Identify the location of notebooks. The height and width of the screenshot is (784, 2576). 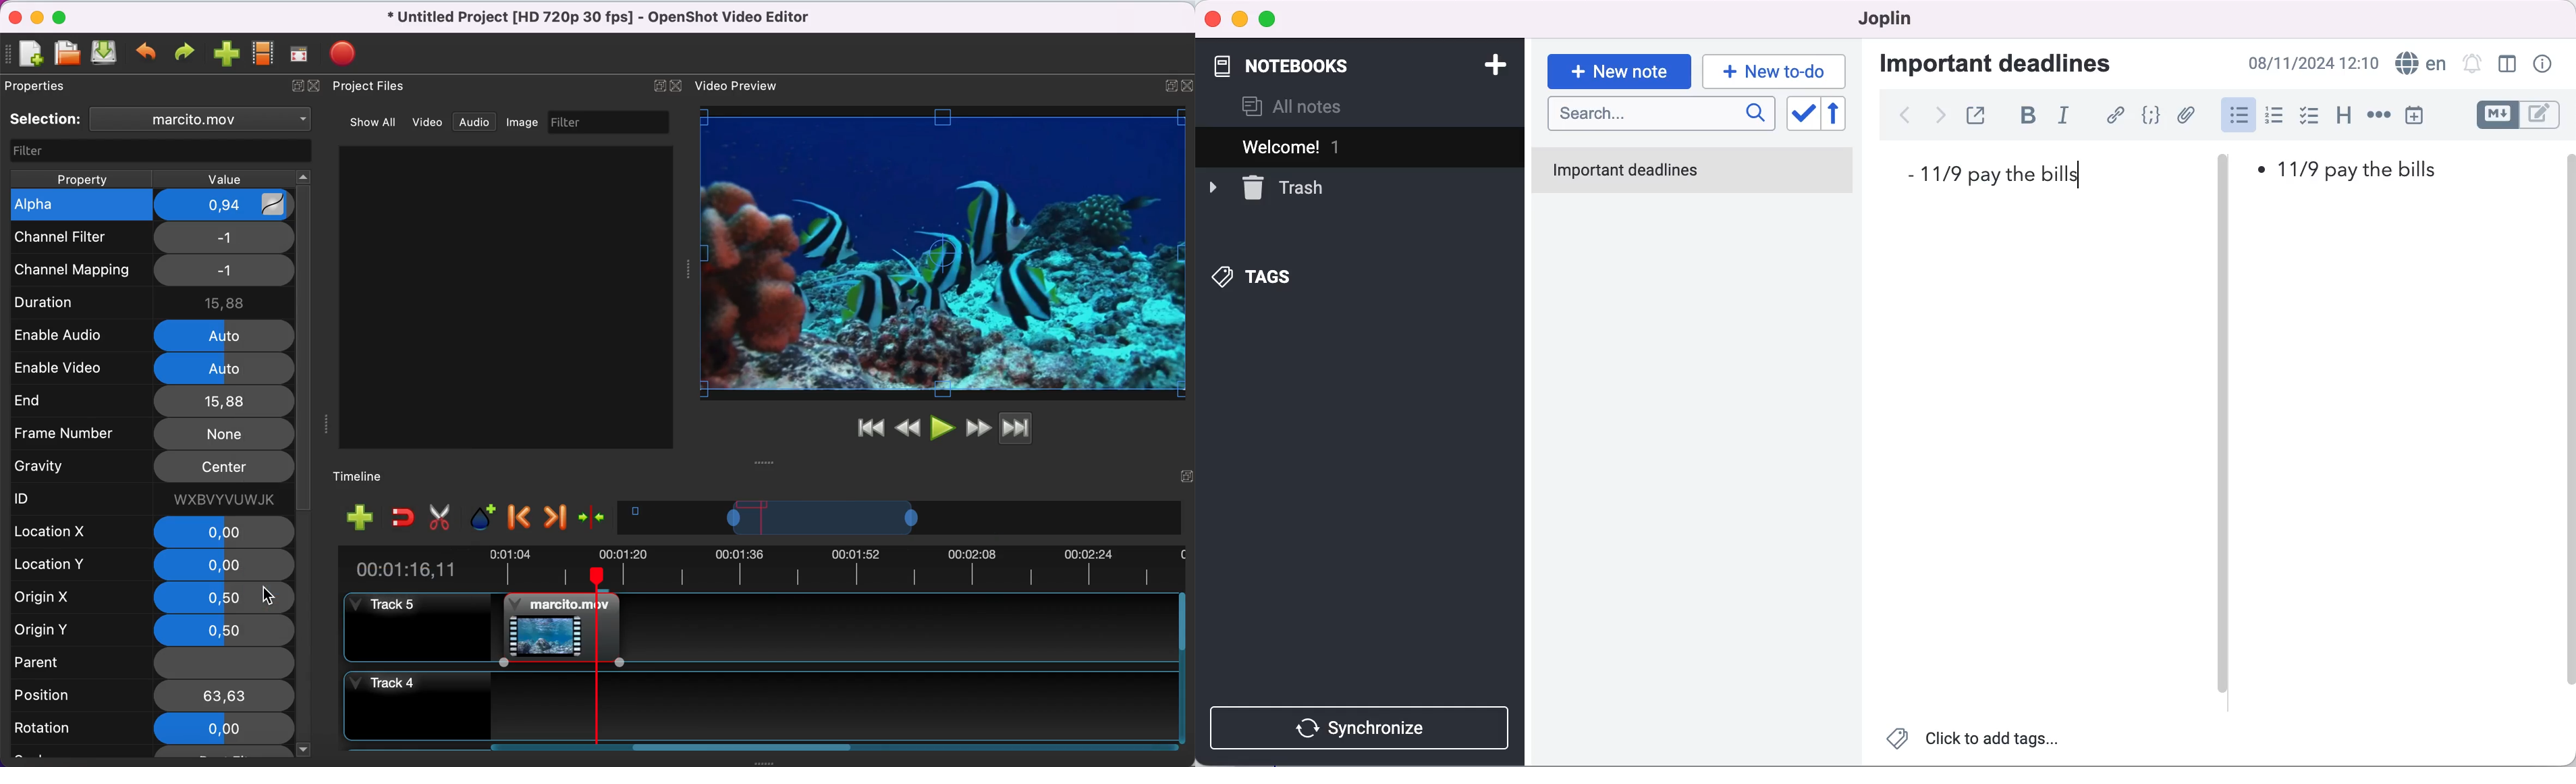
(1300, 63).